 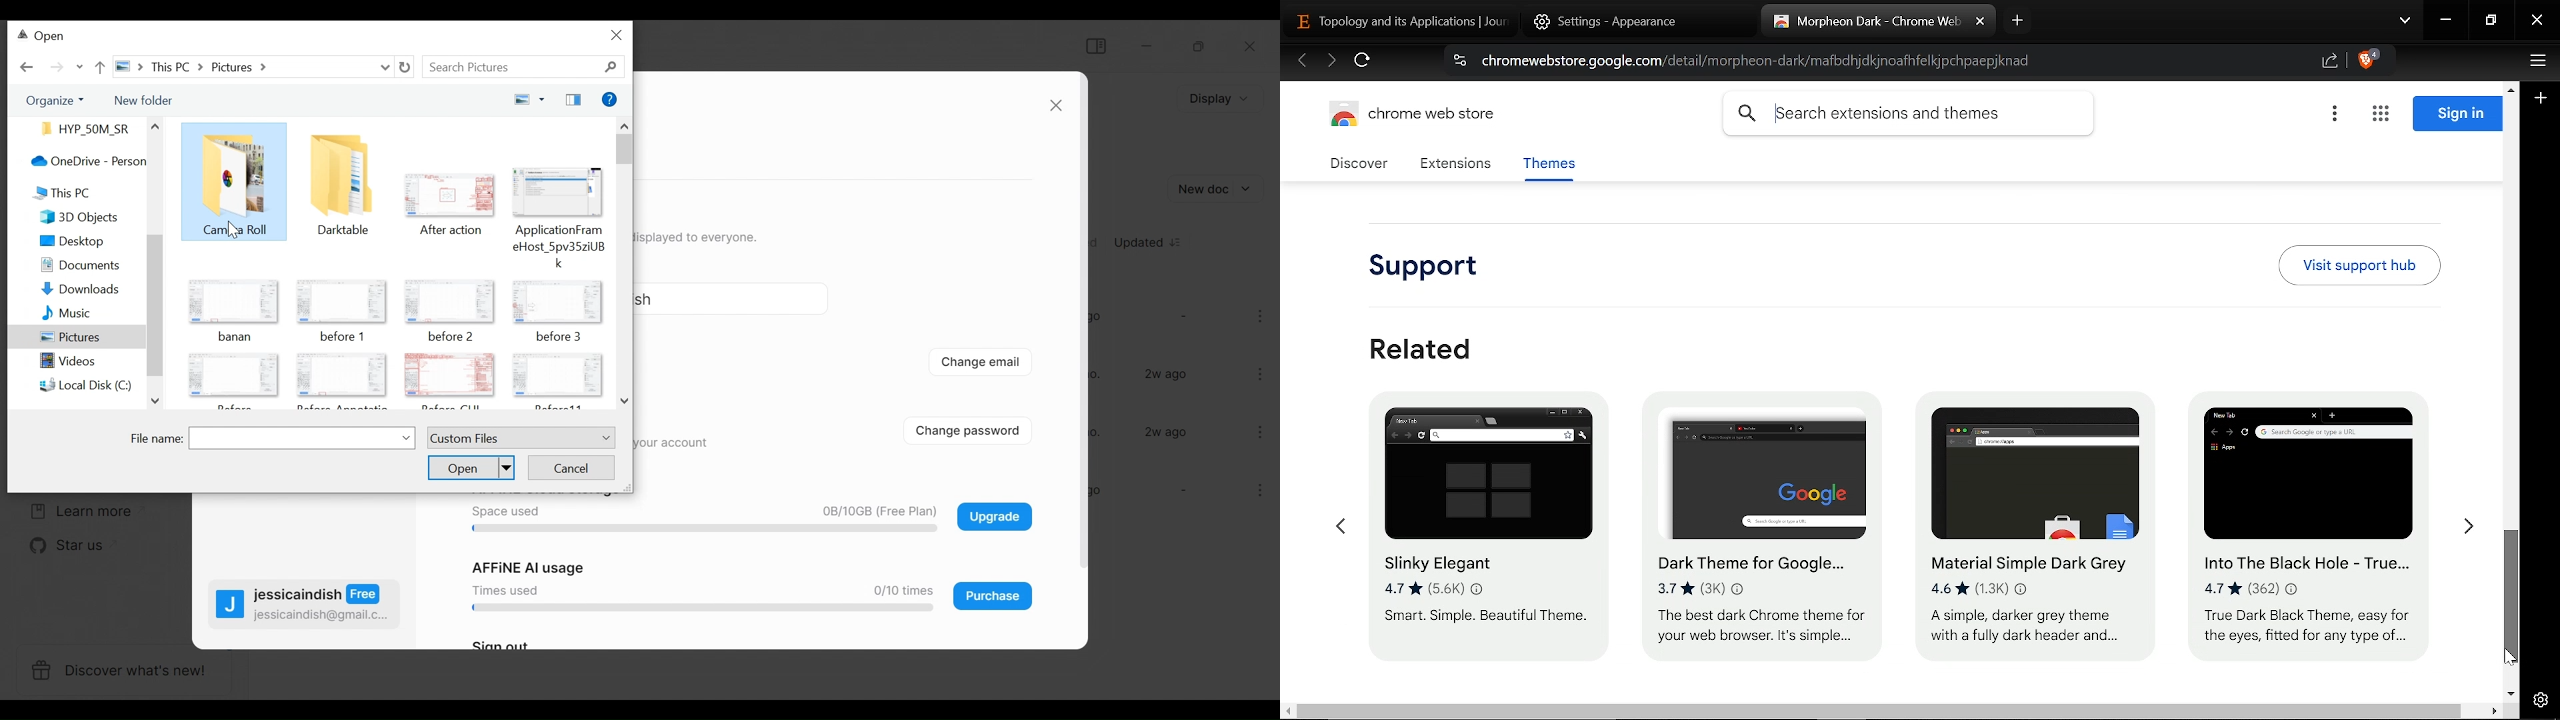 What do you see at coordinates (525, 100) in the screenshot?
I see `Change your view` at bounding box center [525, 100].